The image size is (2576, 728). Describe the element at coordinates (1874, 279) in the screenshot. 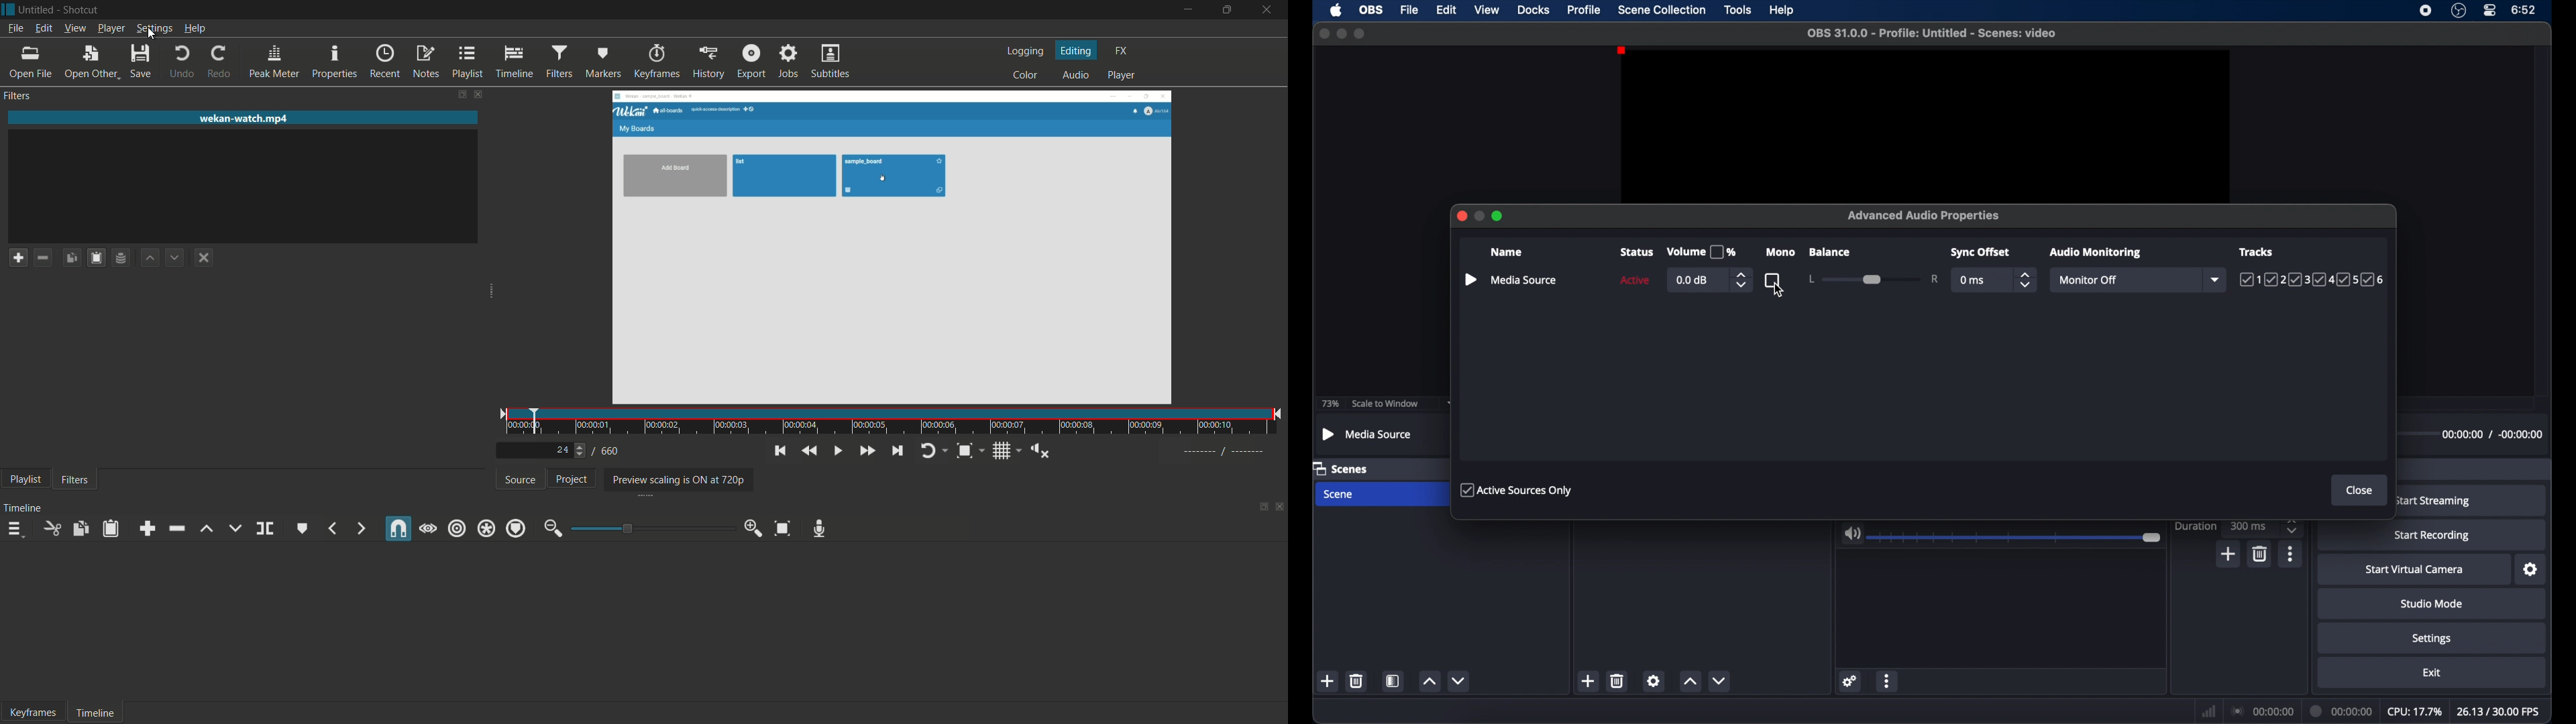

I see `slider` at that location.